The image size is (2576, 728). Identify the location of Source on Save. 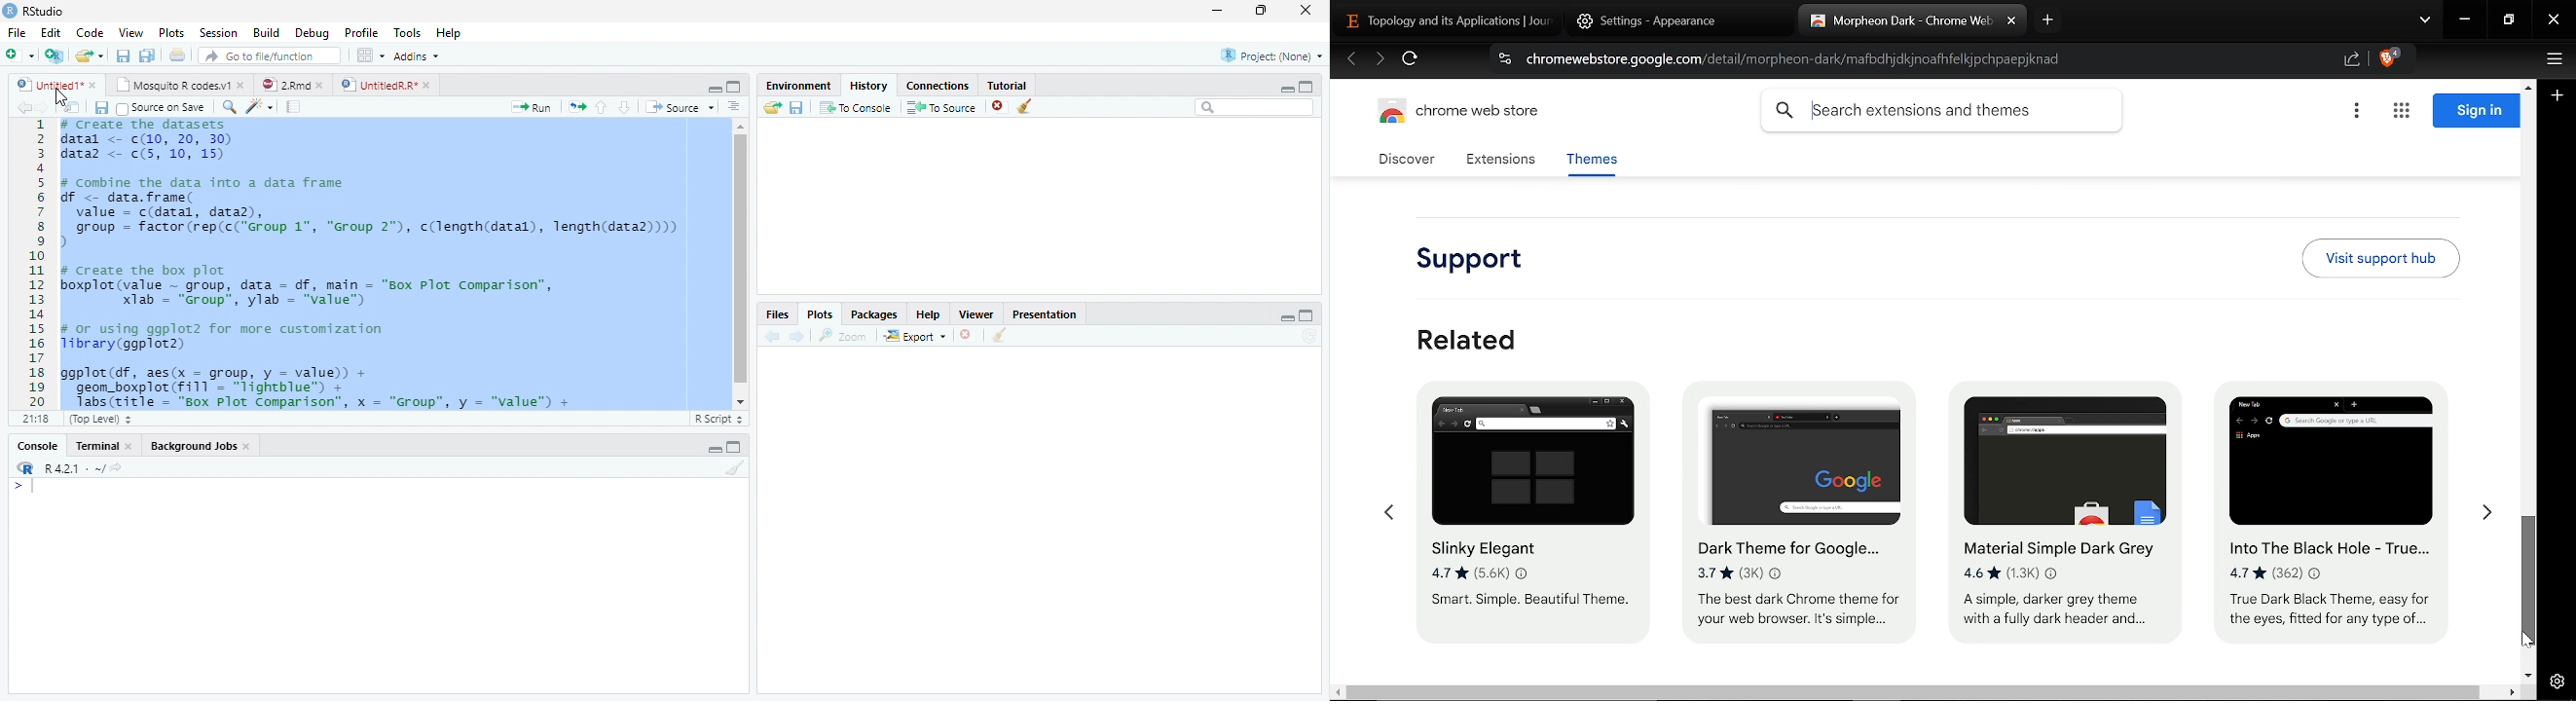
(164, 108).